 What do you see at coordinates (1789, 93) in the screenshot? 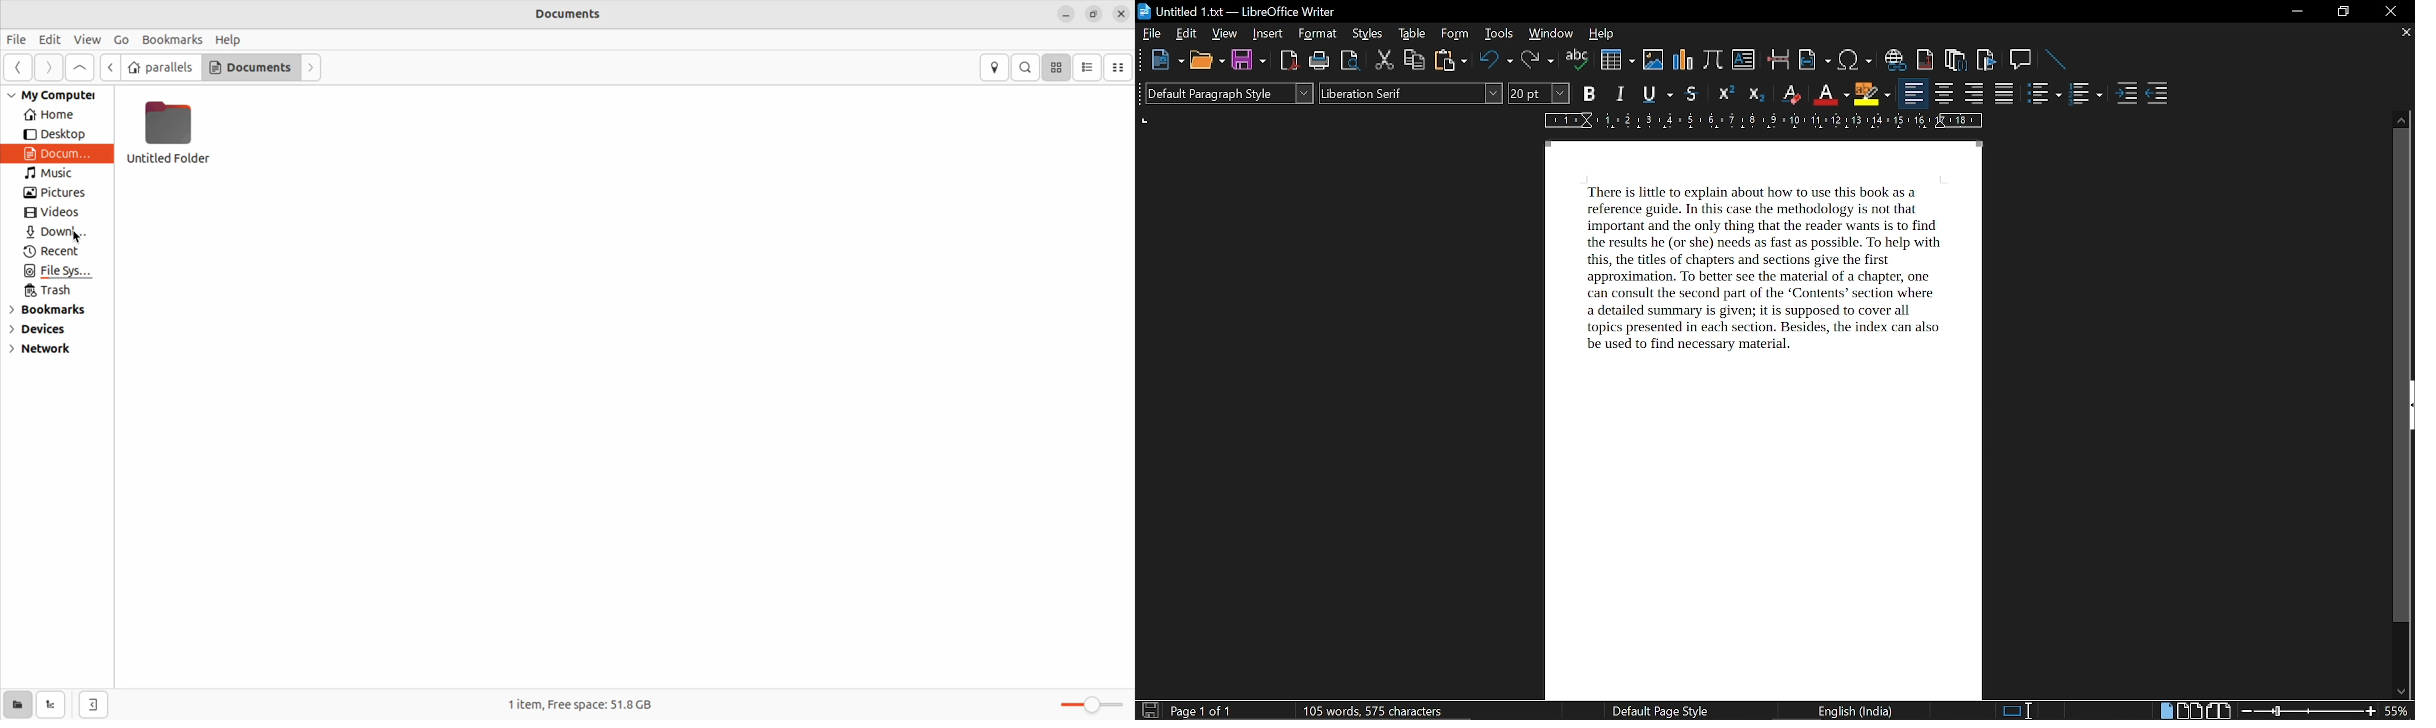
I see `eraser` at bounding box center [1789, 93].